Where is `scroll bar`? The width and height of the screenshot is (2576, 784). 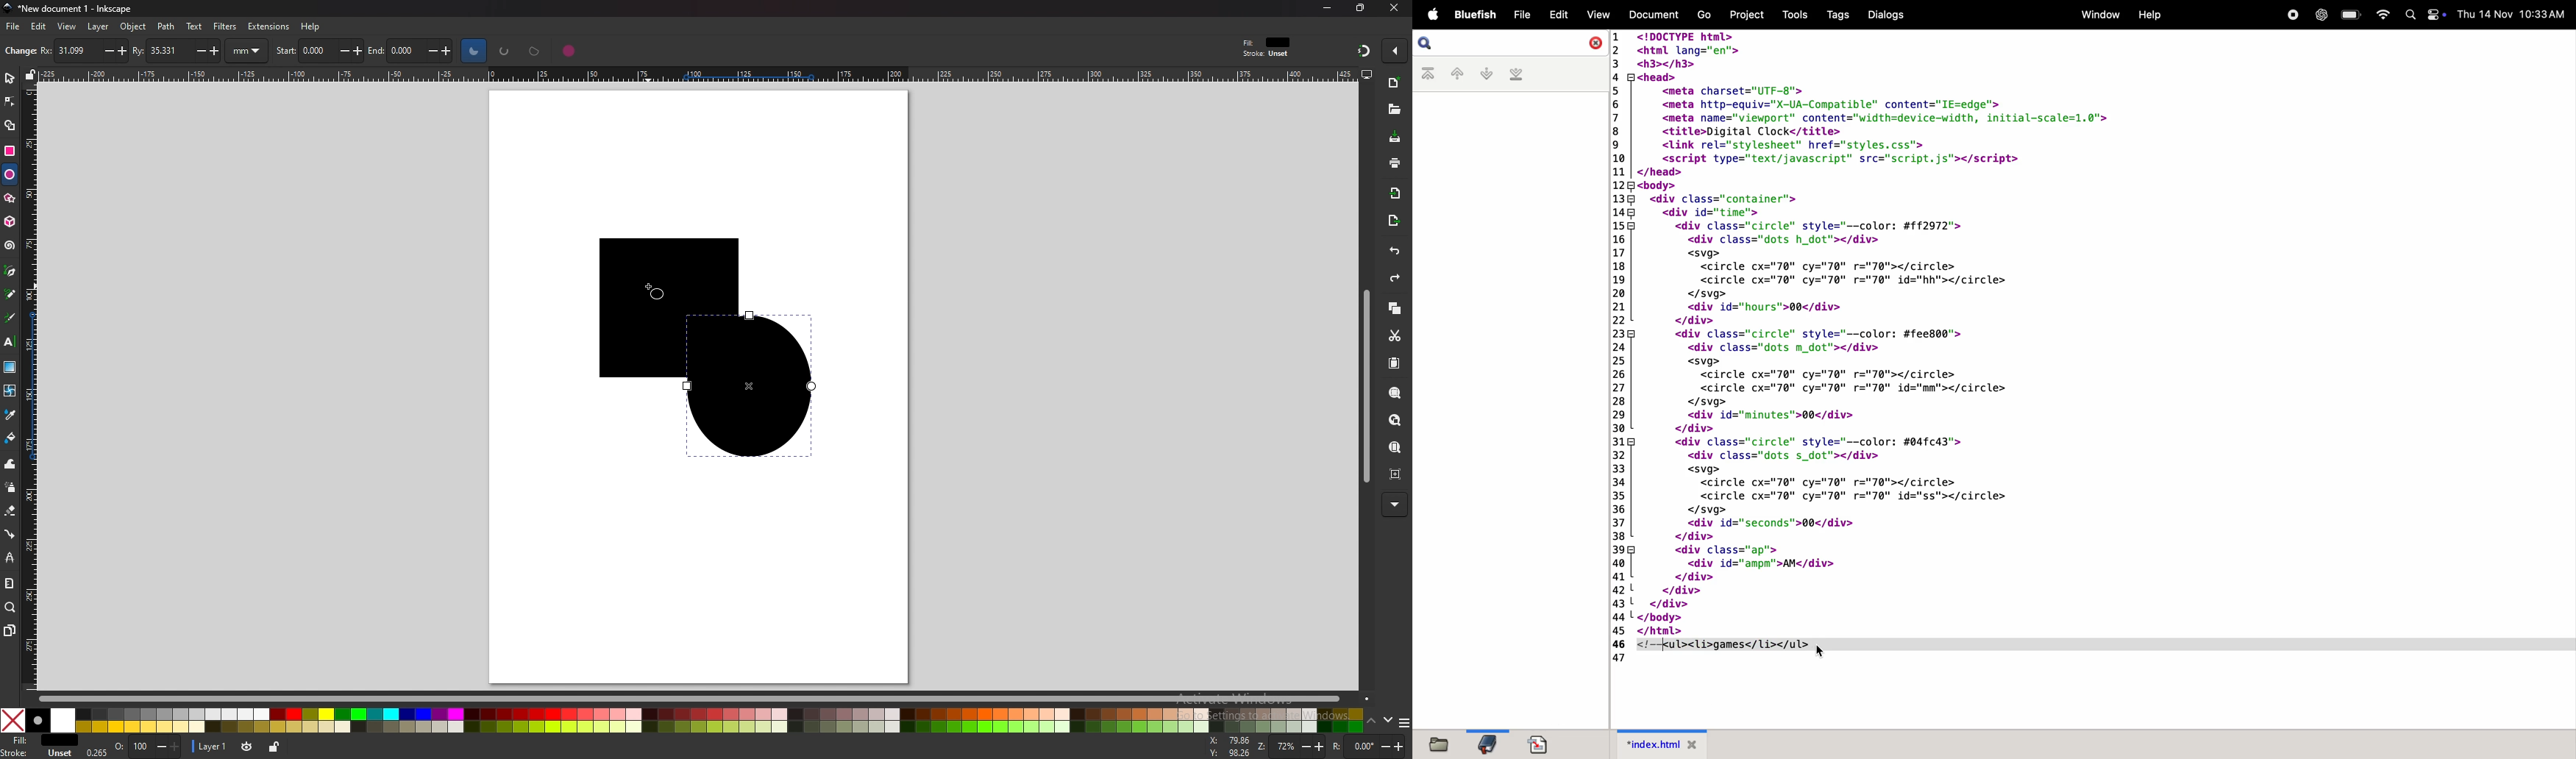 scroll bar is located at coordinates (1364, 385).